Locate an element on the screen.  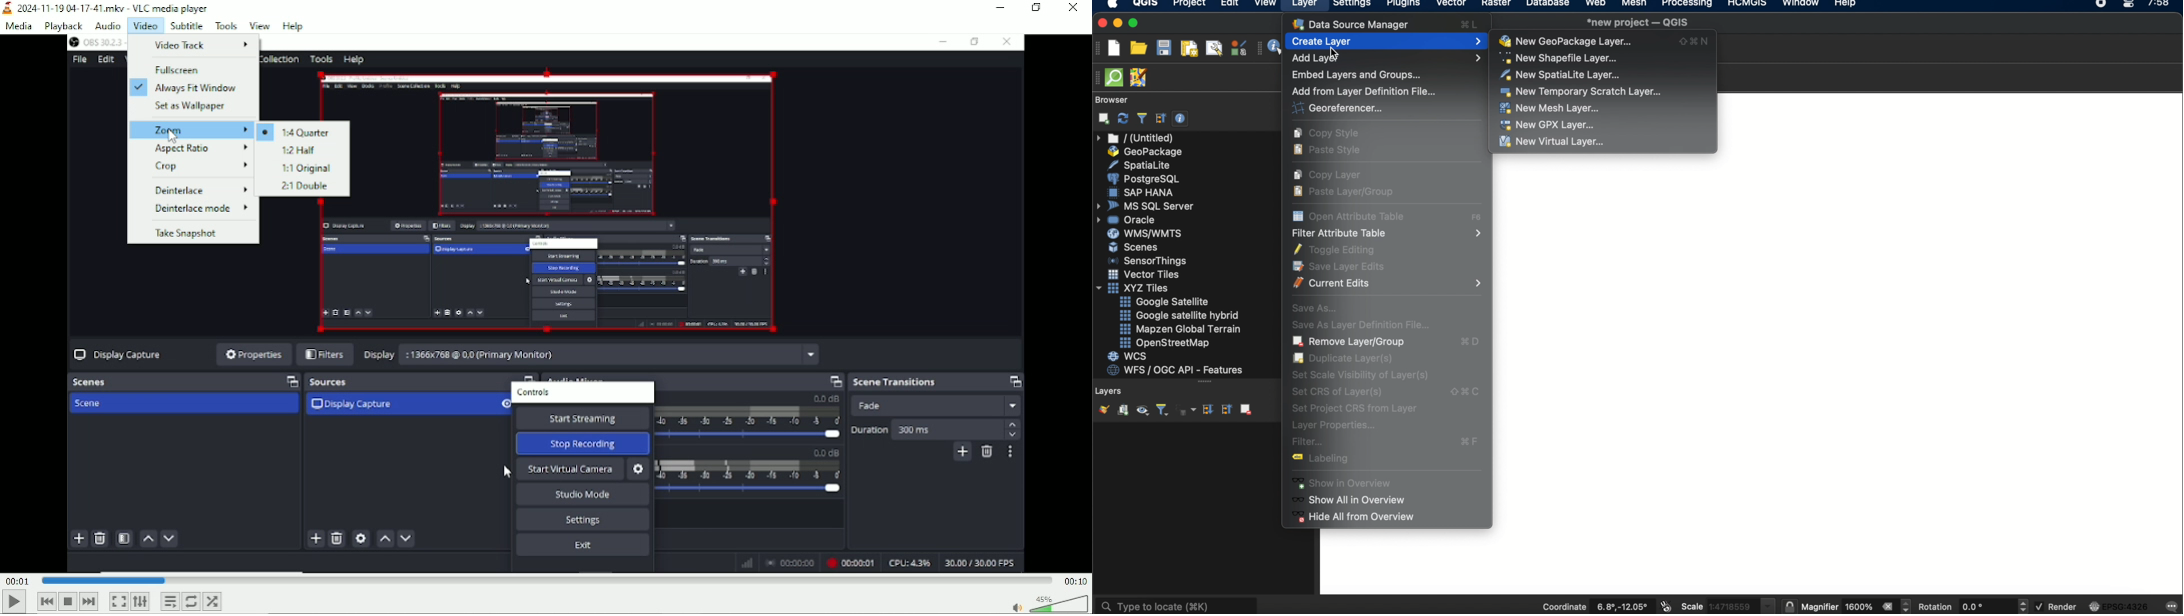
new paint layout is located at coordinates (1188, 49).